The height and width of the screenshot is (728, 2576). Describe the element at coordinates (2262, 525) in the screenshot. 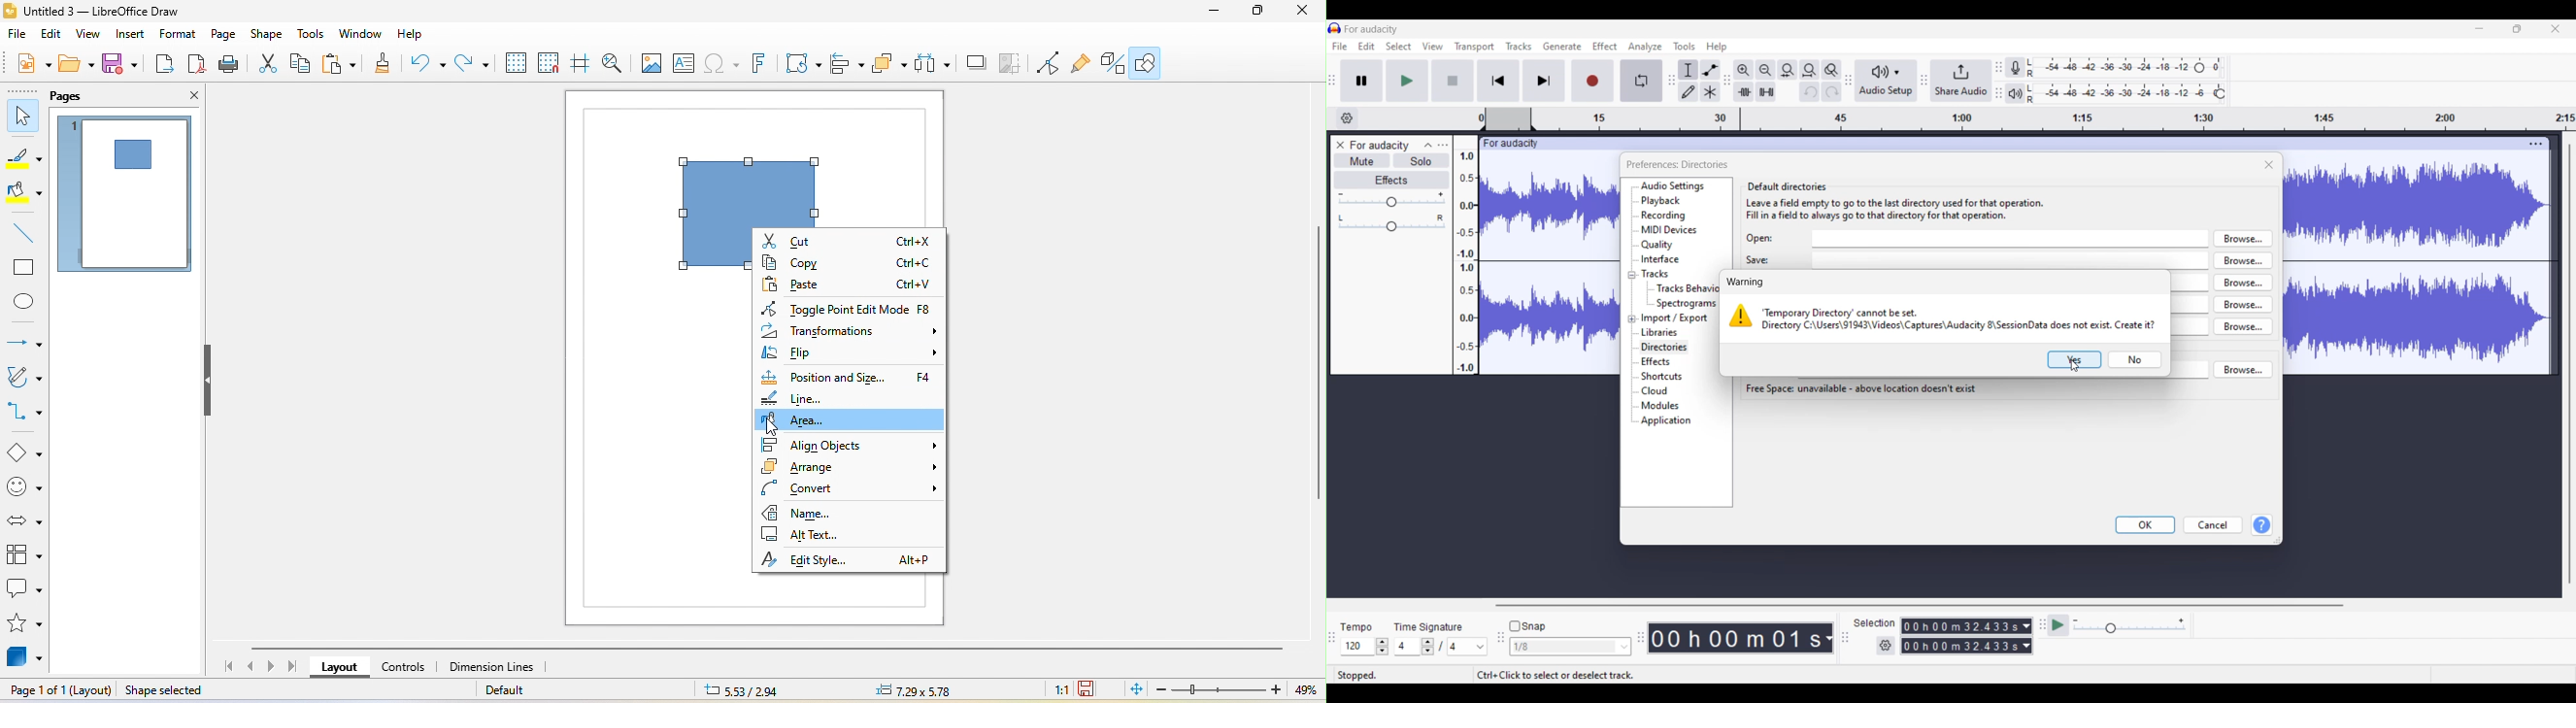

I see `Help` at that location.